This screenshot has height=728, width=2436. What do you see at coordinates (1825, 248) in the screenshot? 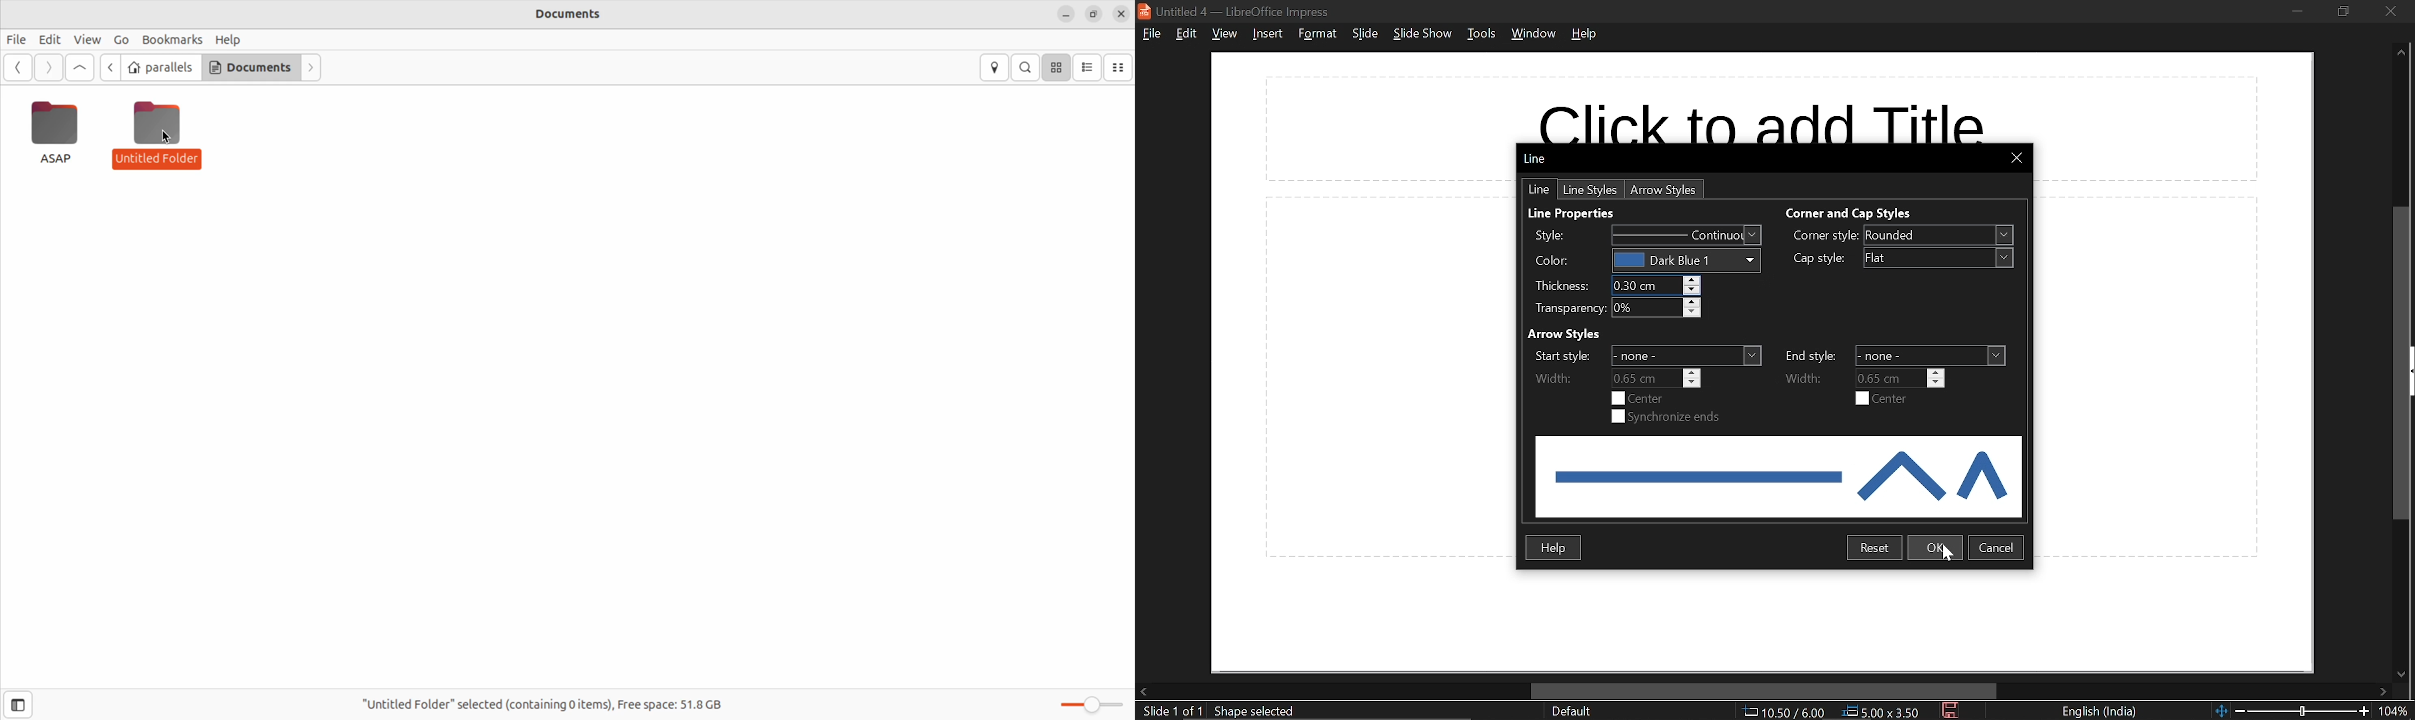
I see `Labels` at bounding box center [1825, 248].